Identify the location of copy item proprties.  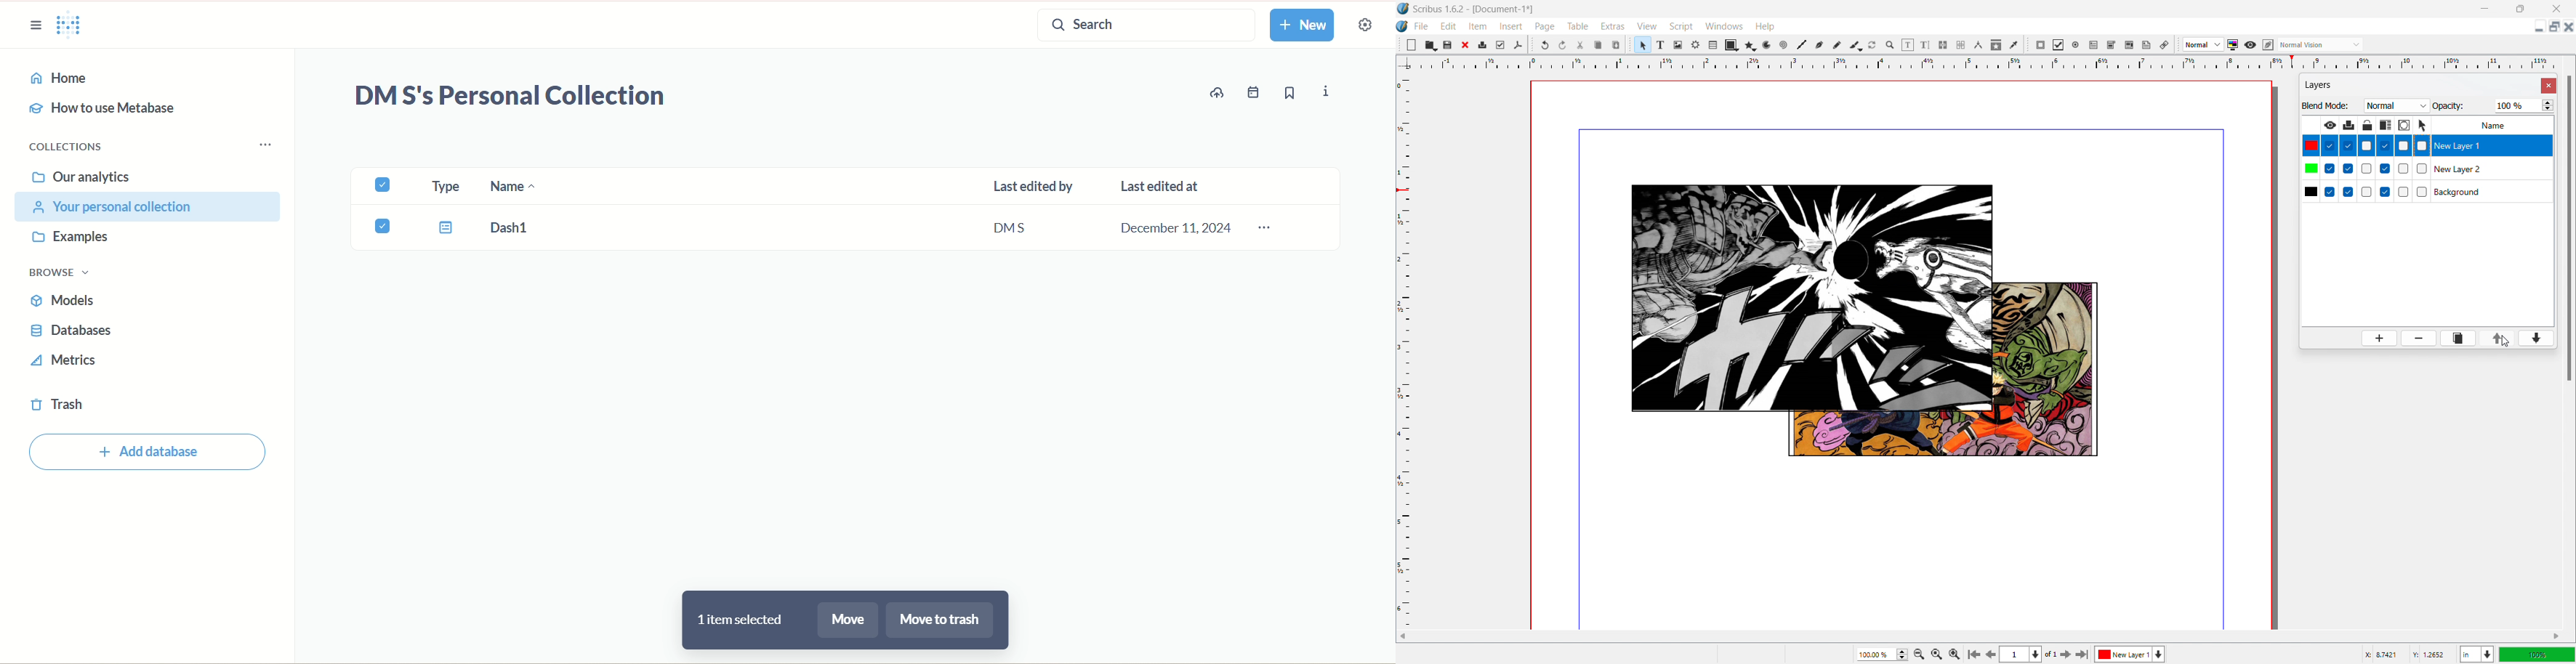
(1997, 44).